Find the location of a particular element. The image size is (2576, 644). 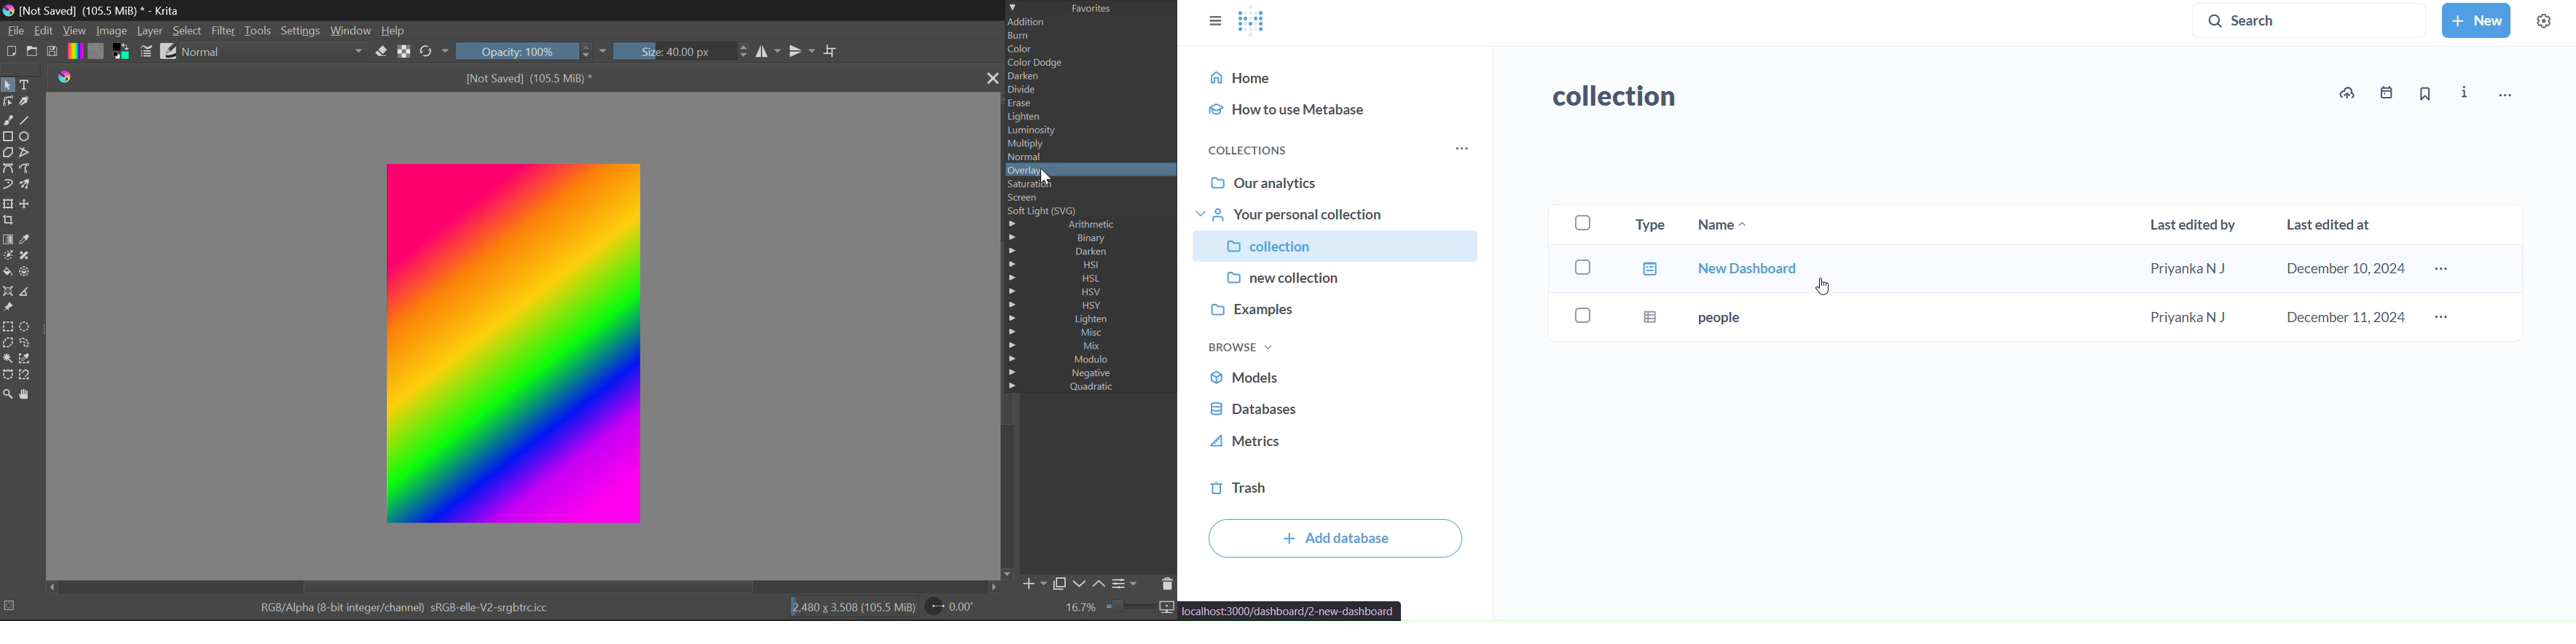

Addition is located at coordinates (1090, 23).